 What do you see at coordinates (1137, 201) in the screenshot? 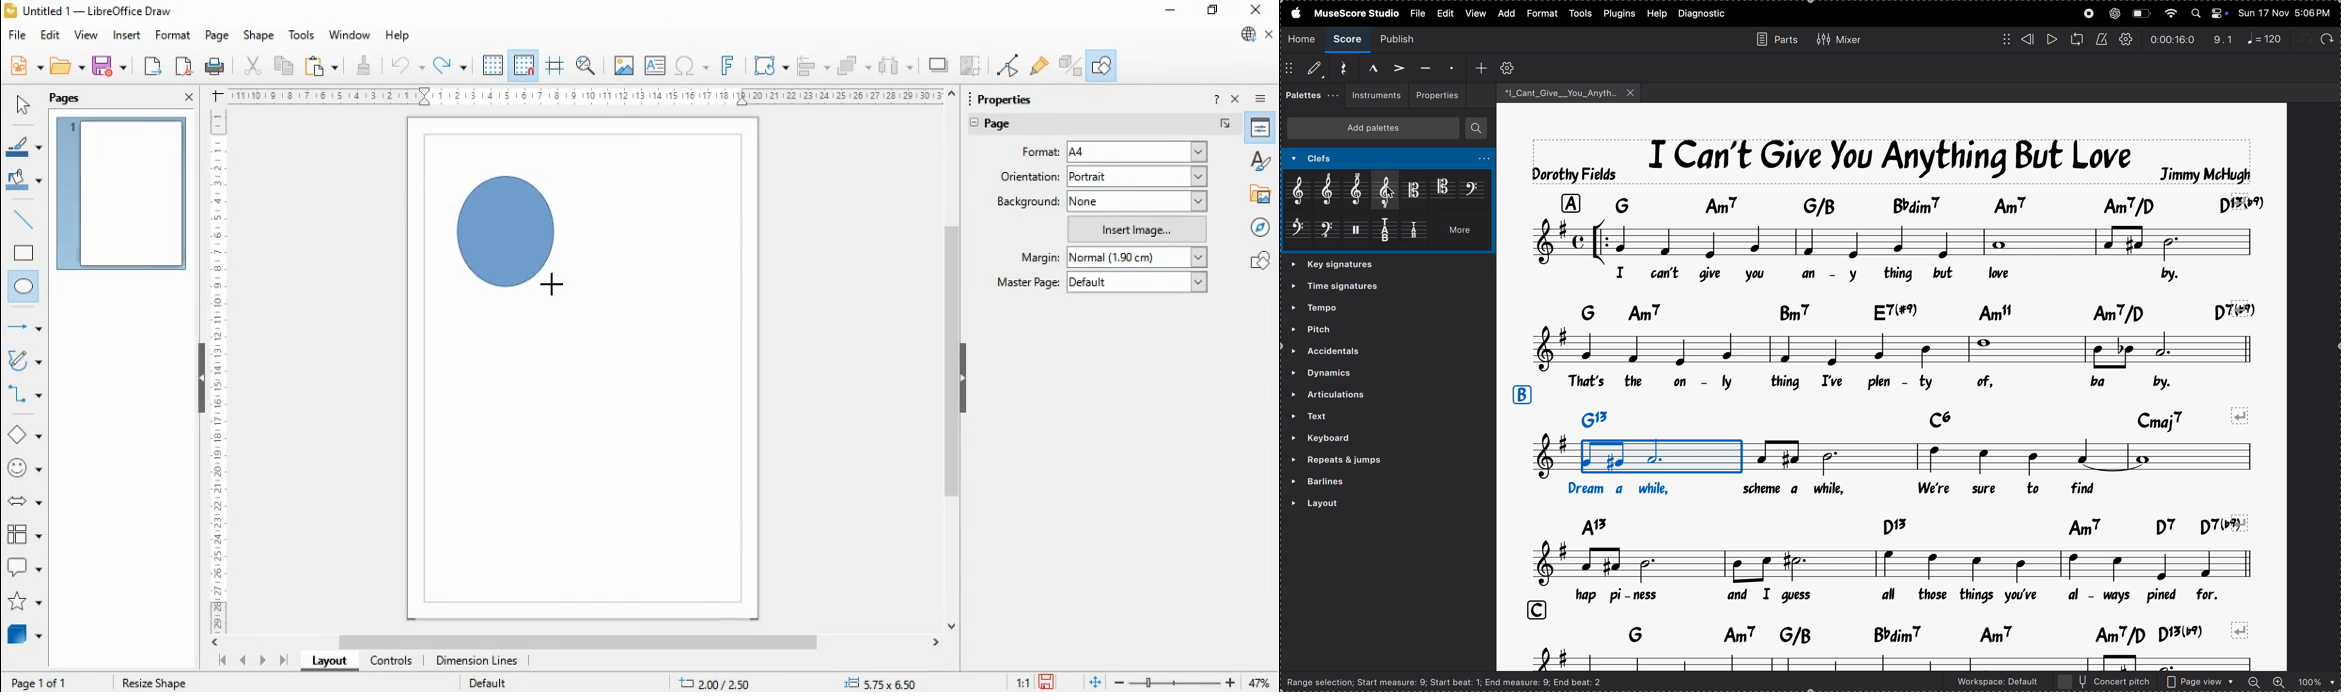
I see `none` at bounding box center [1137, 201].